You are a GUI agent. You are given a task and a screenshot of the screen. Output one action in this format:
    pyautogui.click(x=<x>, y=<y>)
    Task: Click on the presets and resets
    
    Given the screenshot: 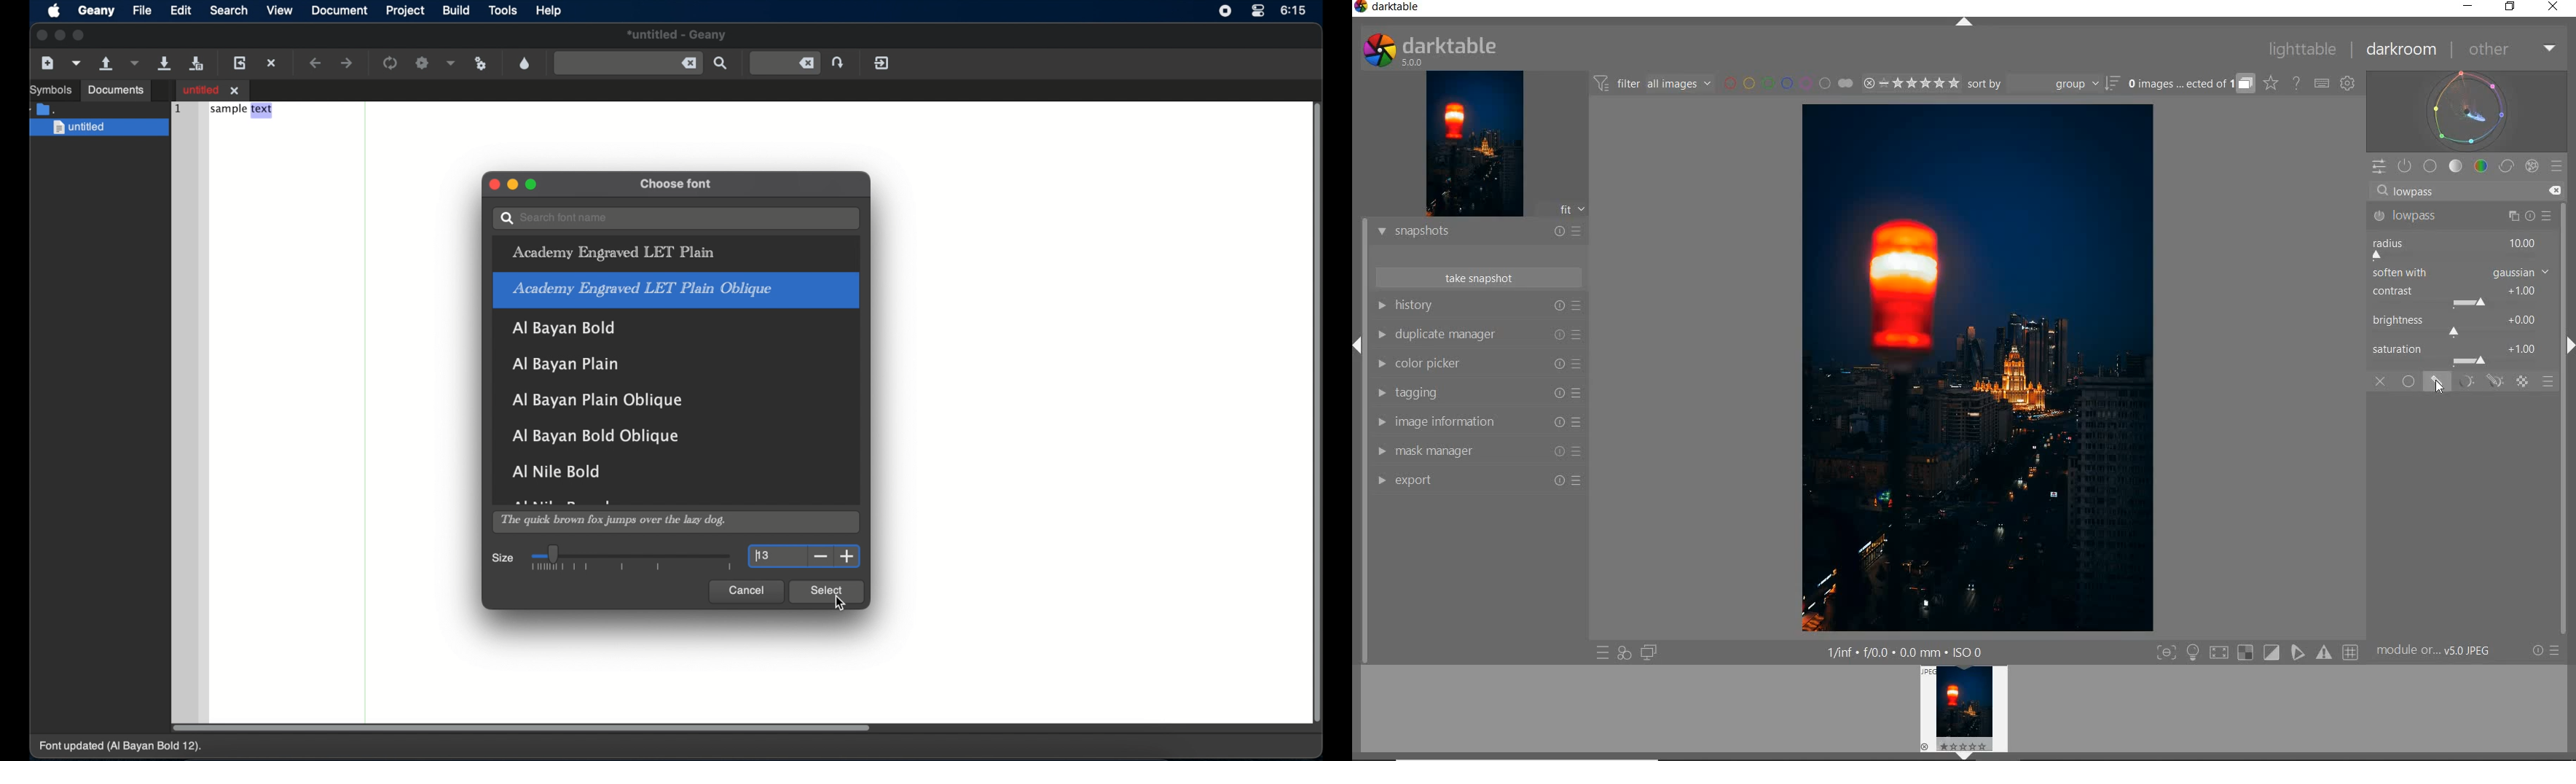 What is the action you would take?
    pyautogui.click(x=1579, y=305)
    